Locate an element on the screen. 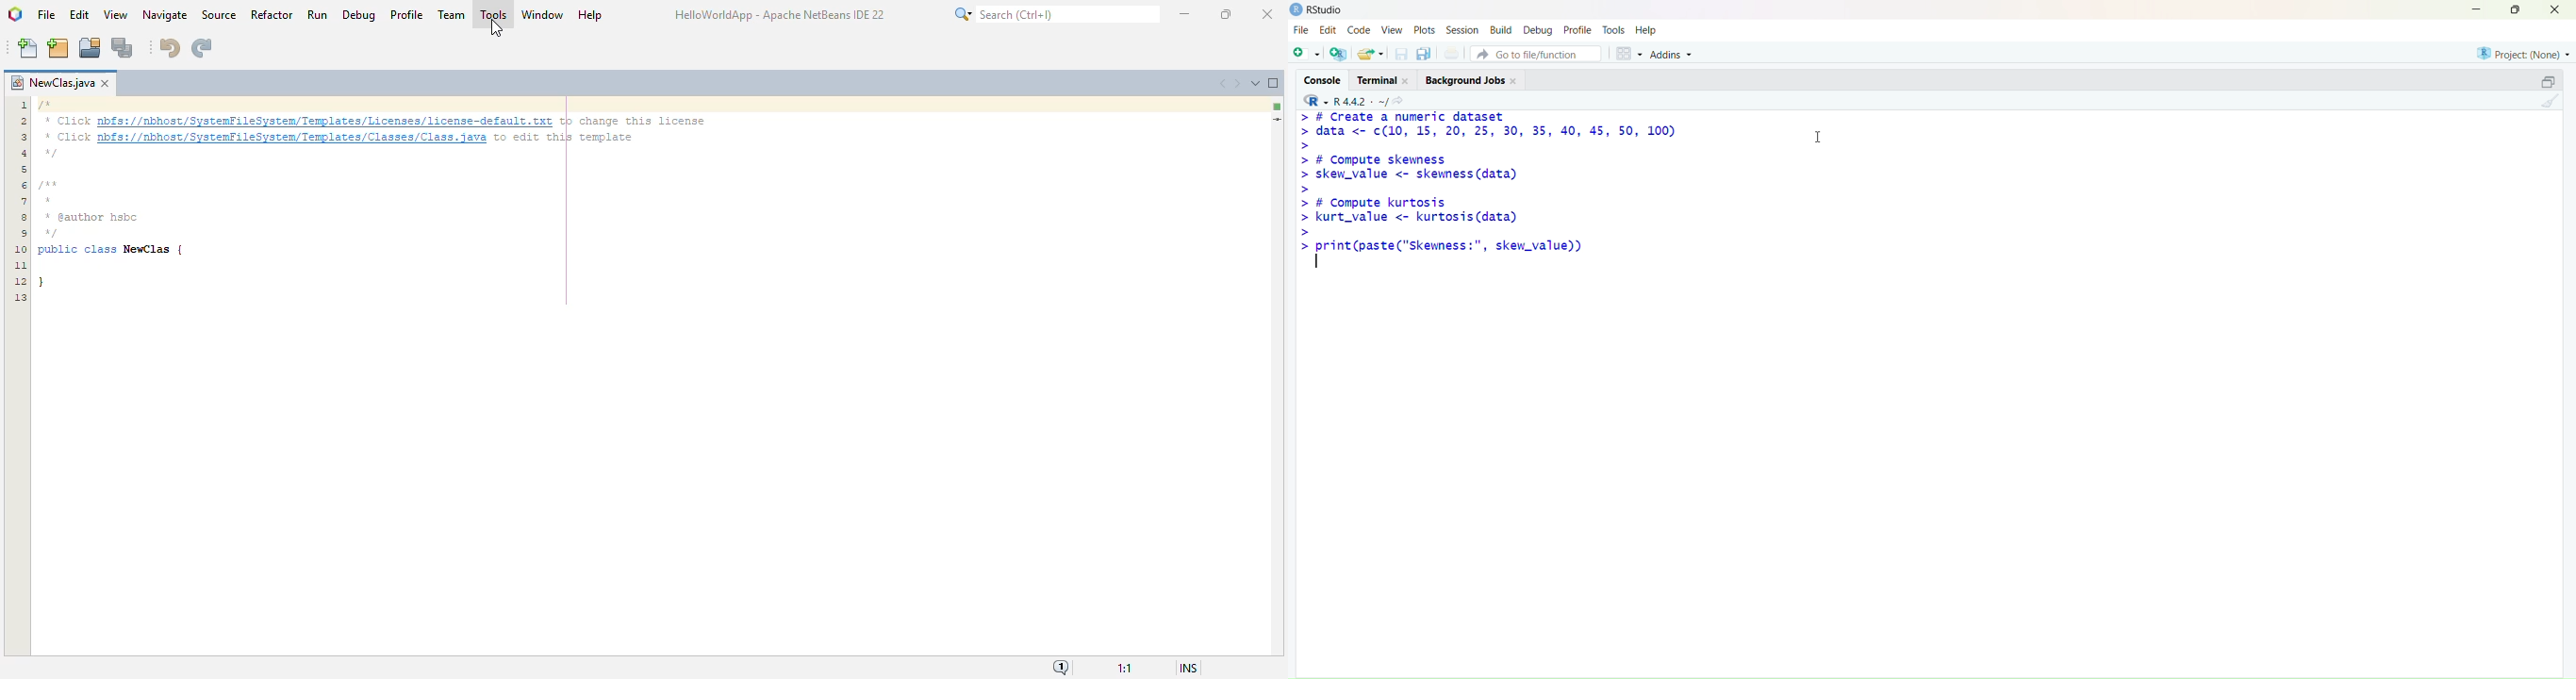 The width and height of the screenshot is (2576, 700). Help is located at coordinates (1650, 29).